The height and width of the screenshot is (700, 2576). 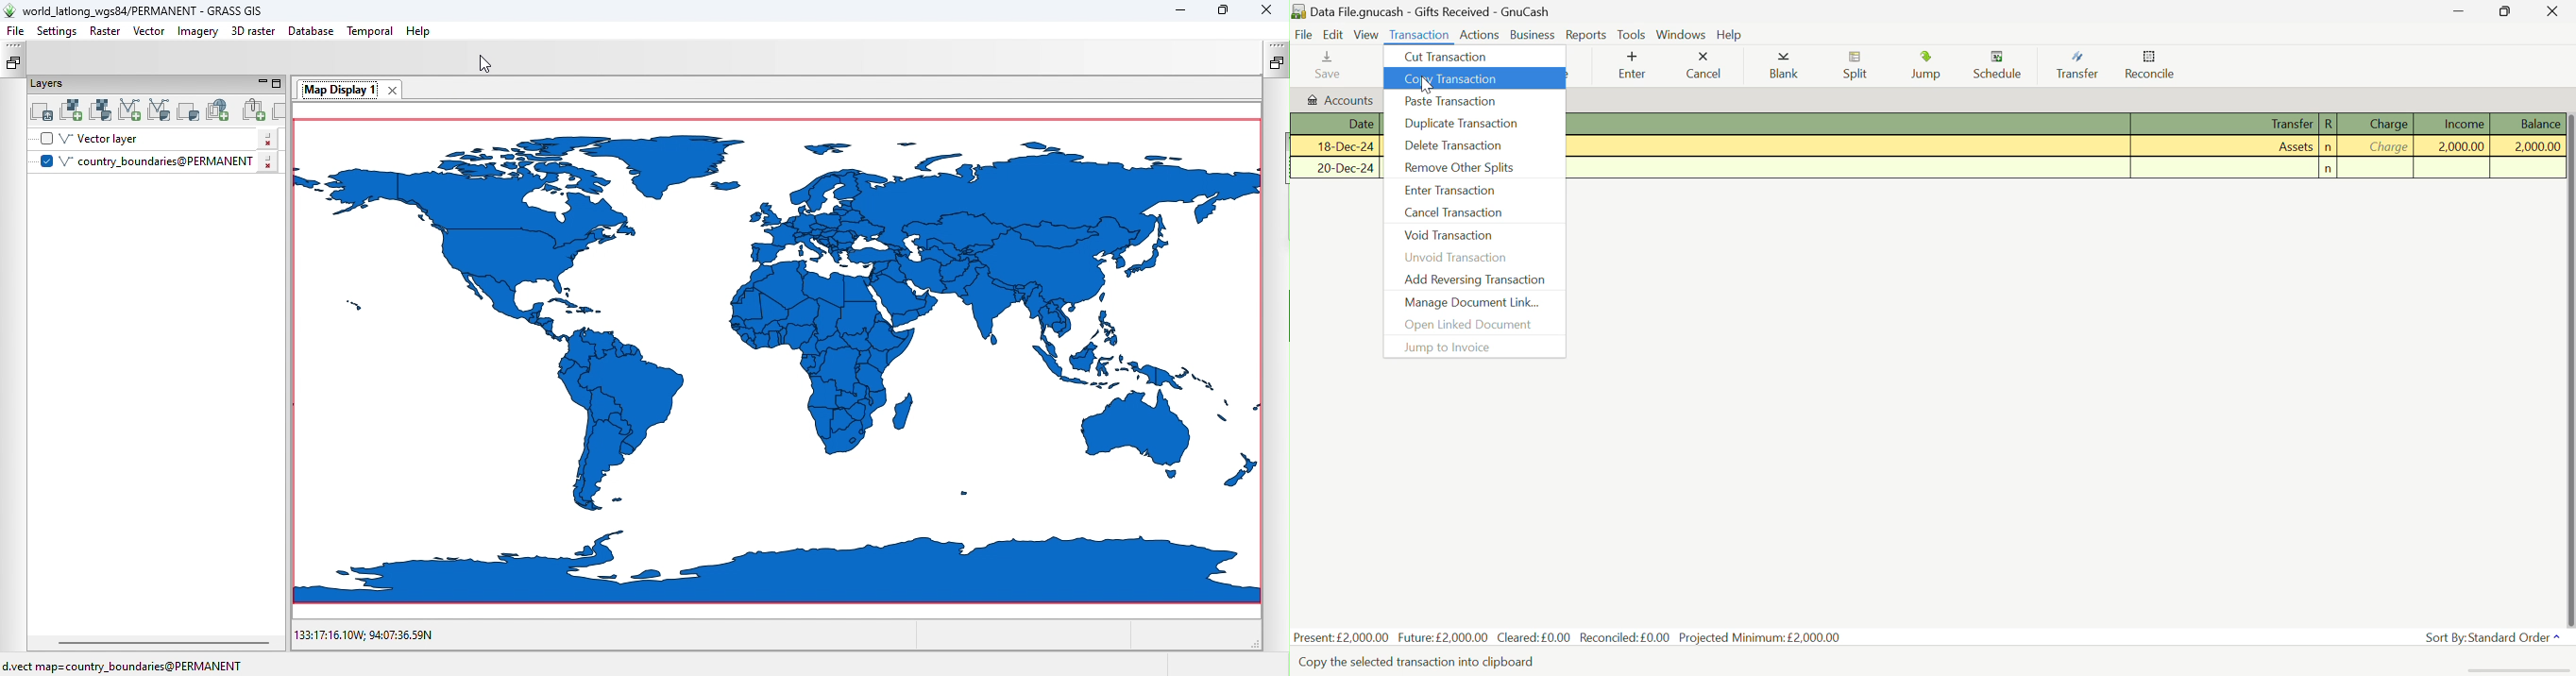 I want to click on Cancel, so click(x=1704, y=63).